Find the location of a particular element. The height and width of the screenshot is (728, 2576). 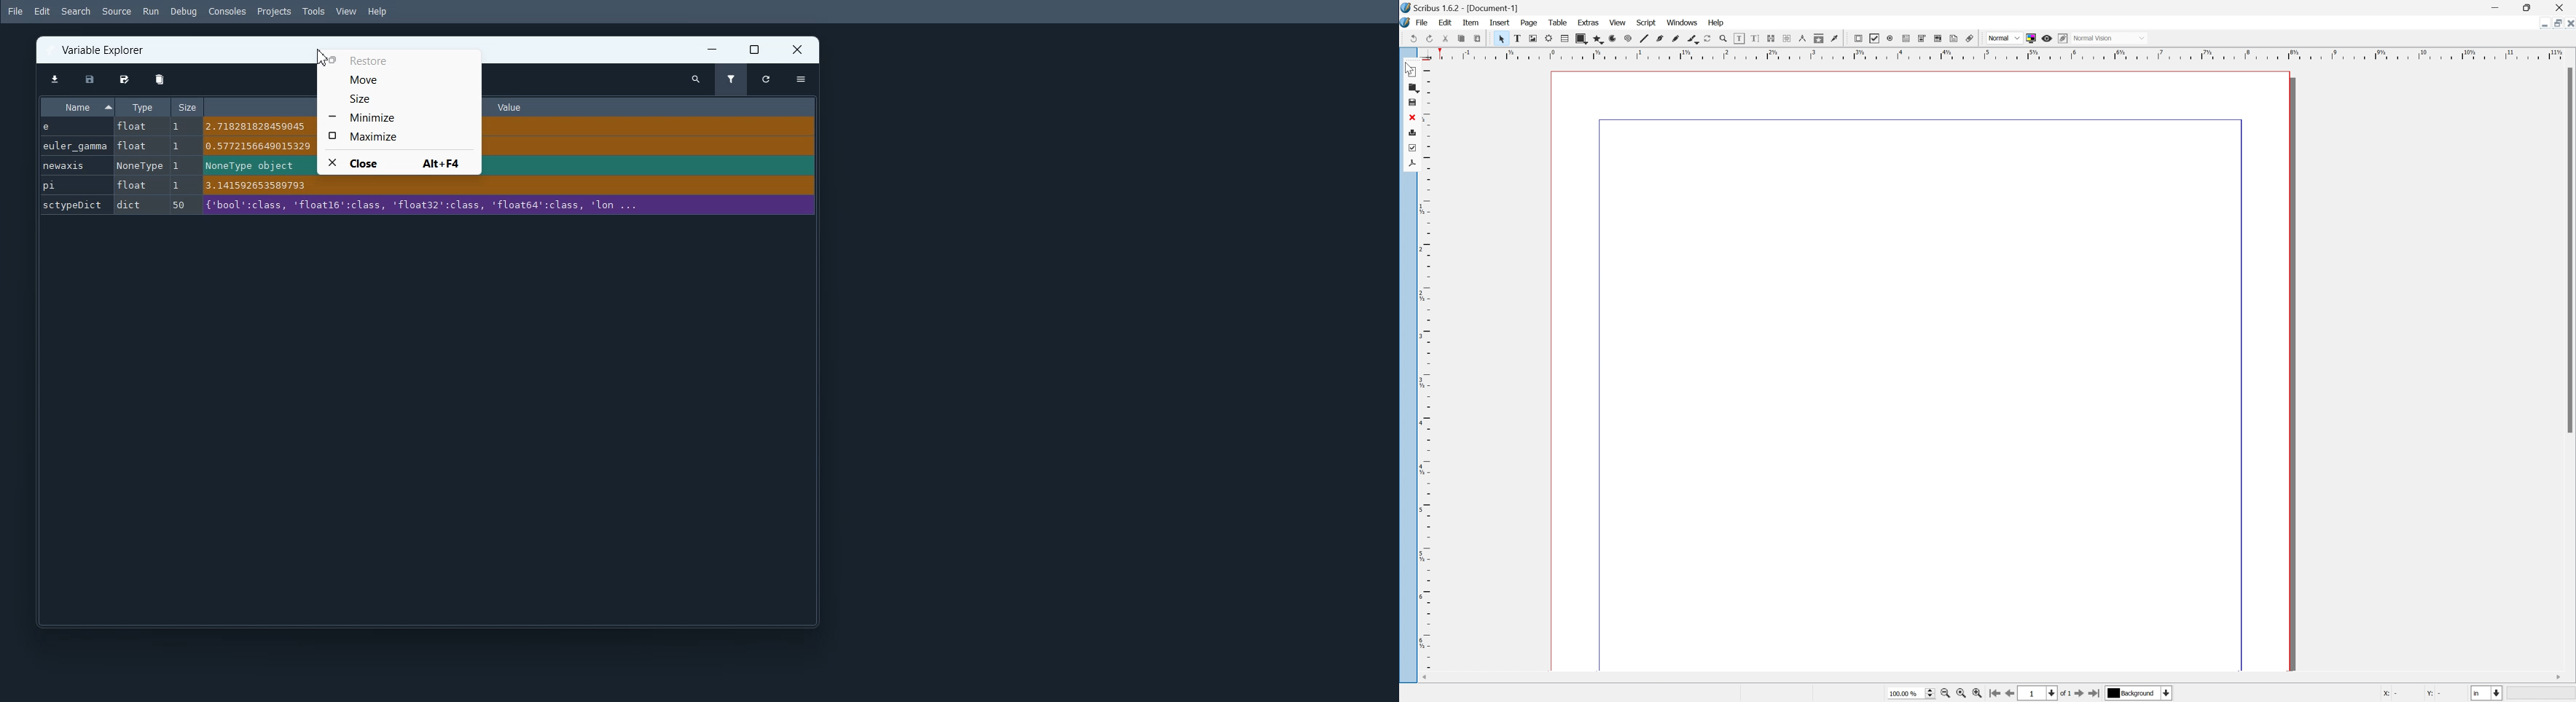

Source is located at coordinates (118, 12).